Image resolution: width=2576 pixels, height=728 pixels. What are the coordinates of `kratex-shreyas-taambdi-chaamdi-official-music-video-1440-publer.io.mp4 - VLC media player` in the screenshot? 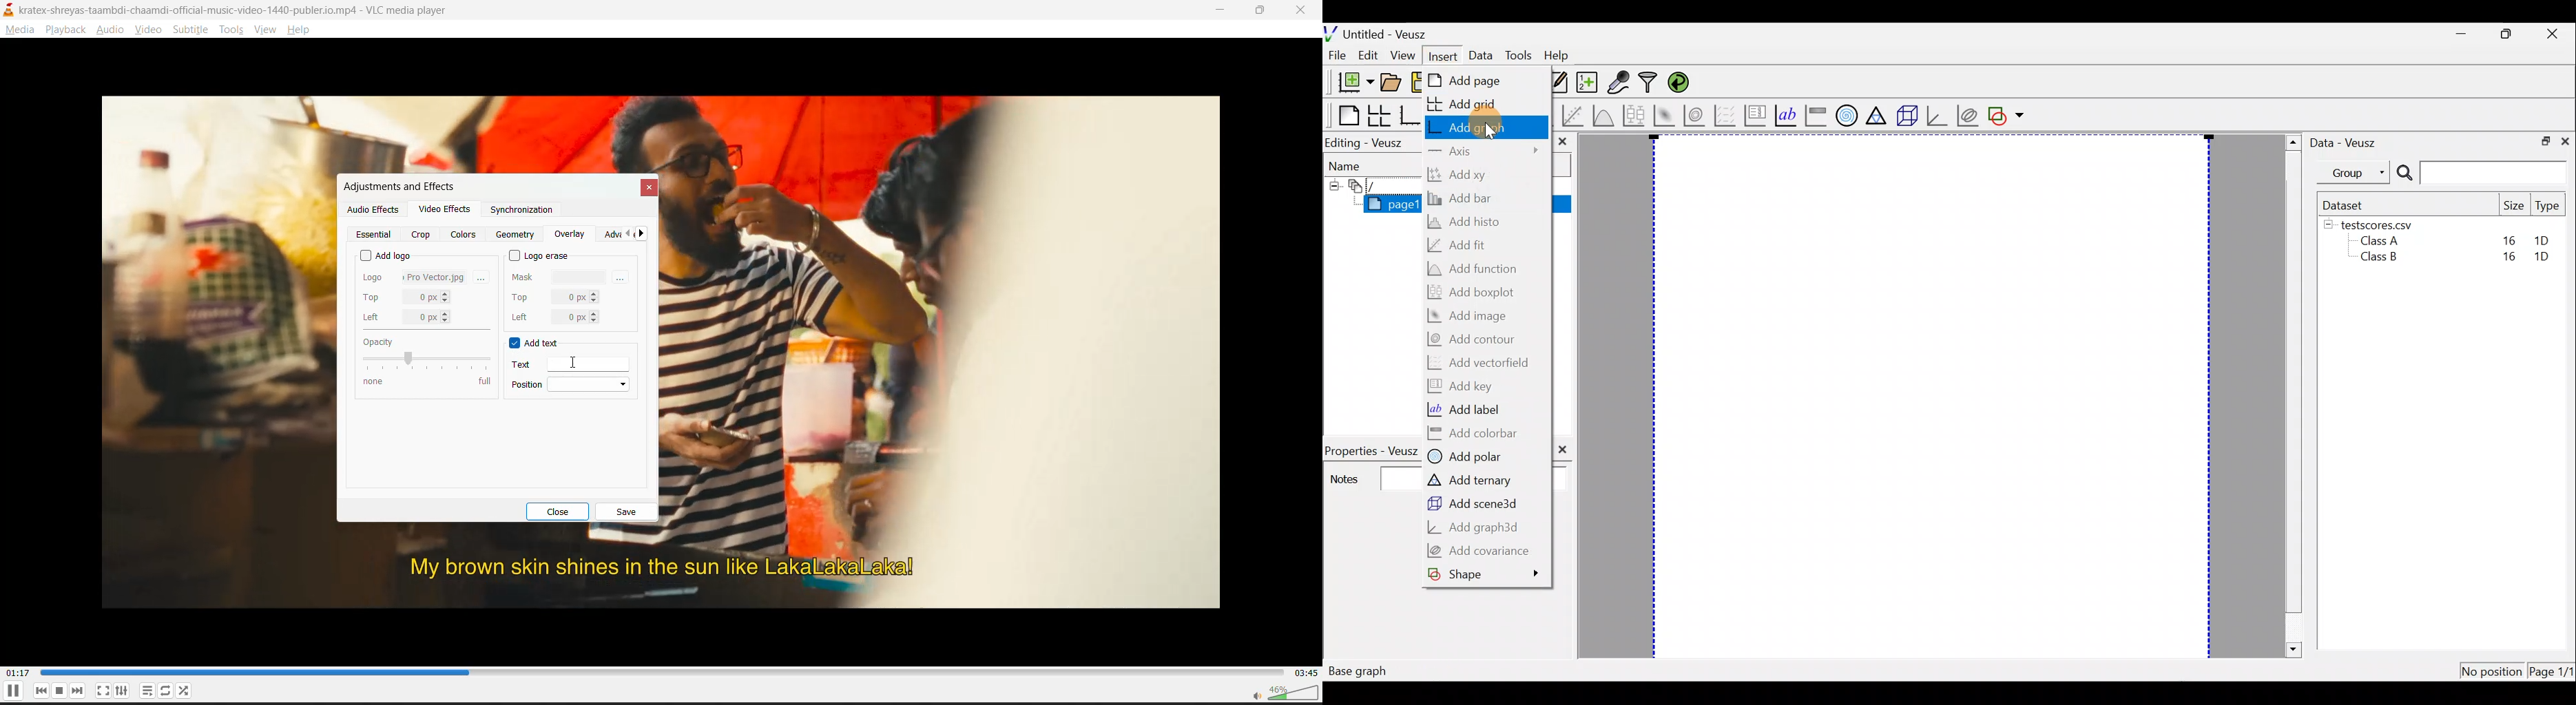 It's located at (245, 10).